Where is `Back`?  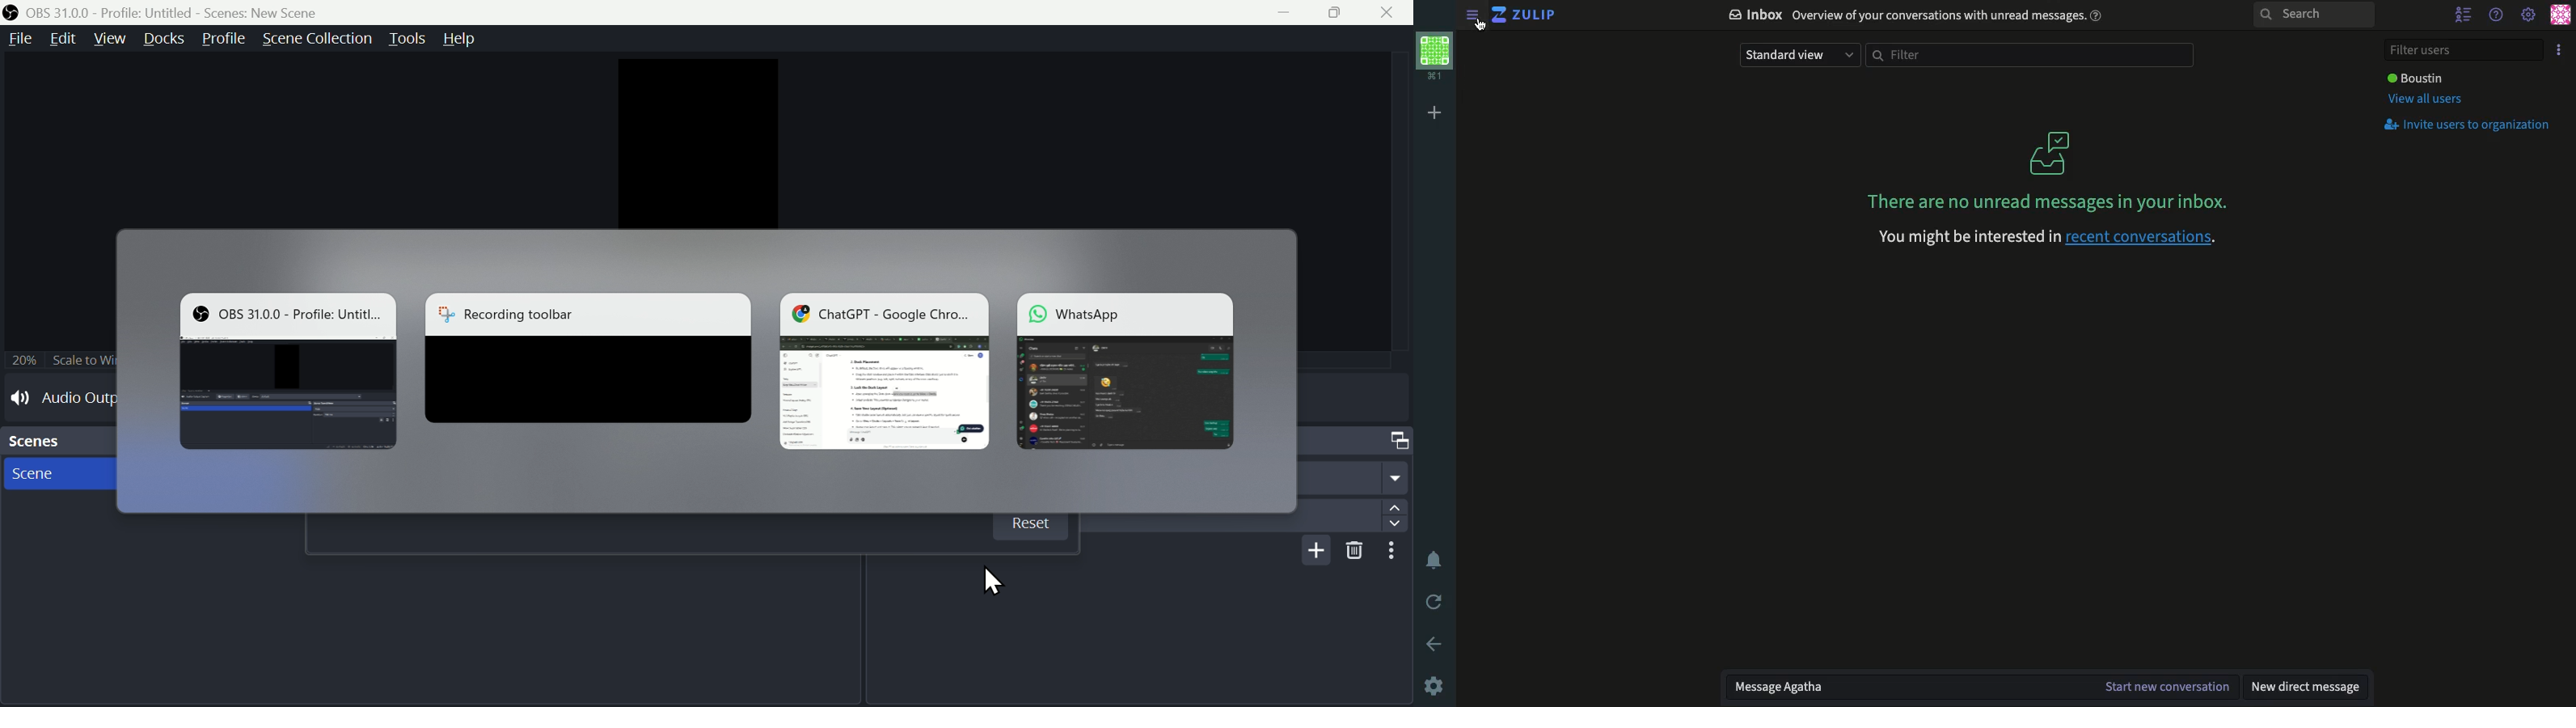 Back is located at coordinates (1434, 644).